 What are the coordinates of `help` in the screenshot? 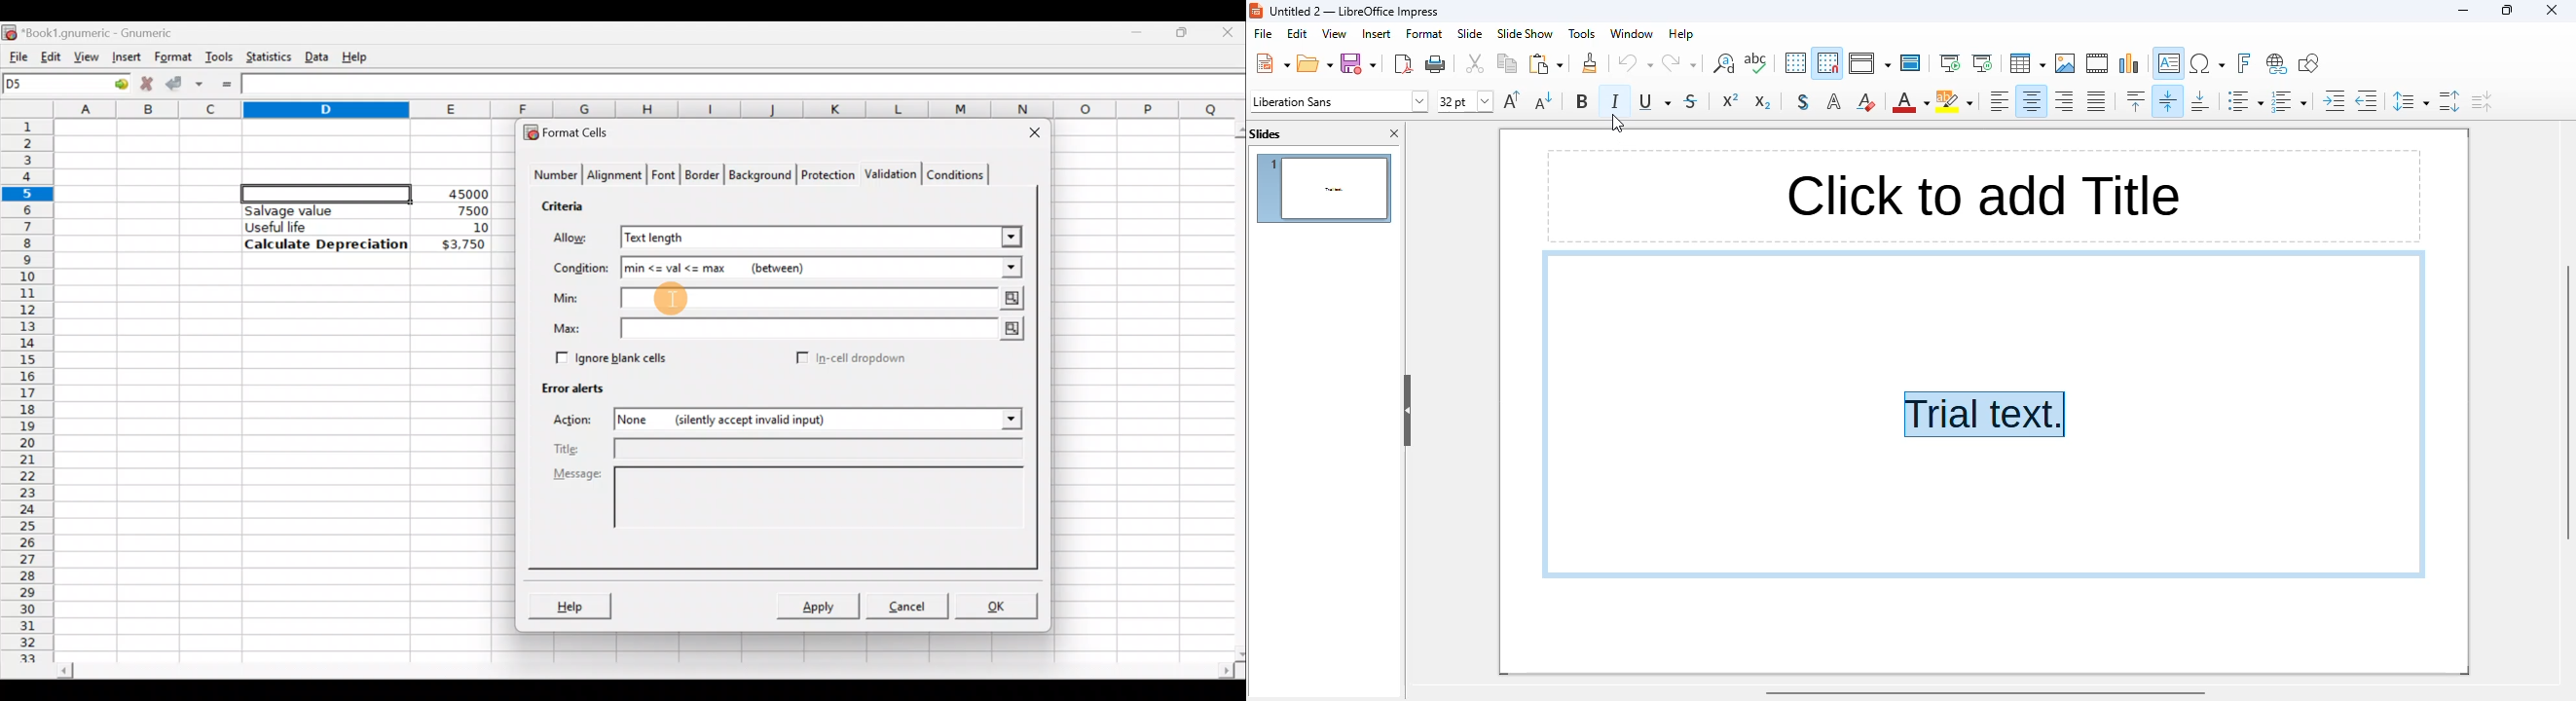 It's located at (1681, 34).